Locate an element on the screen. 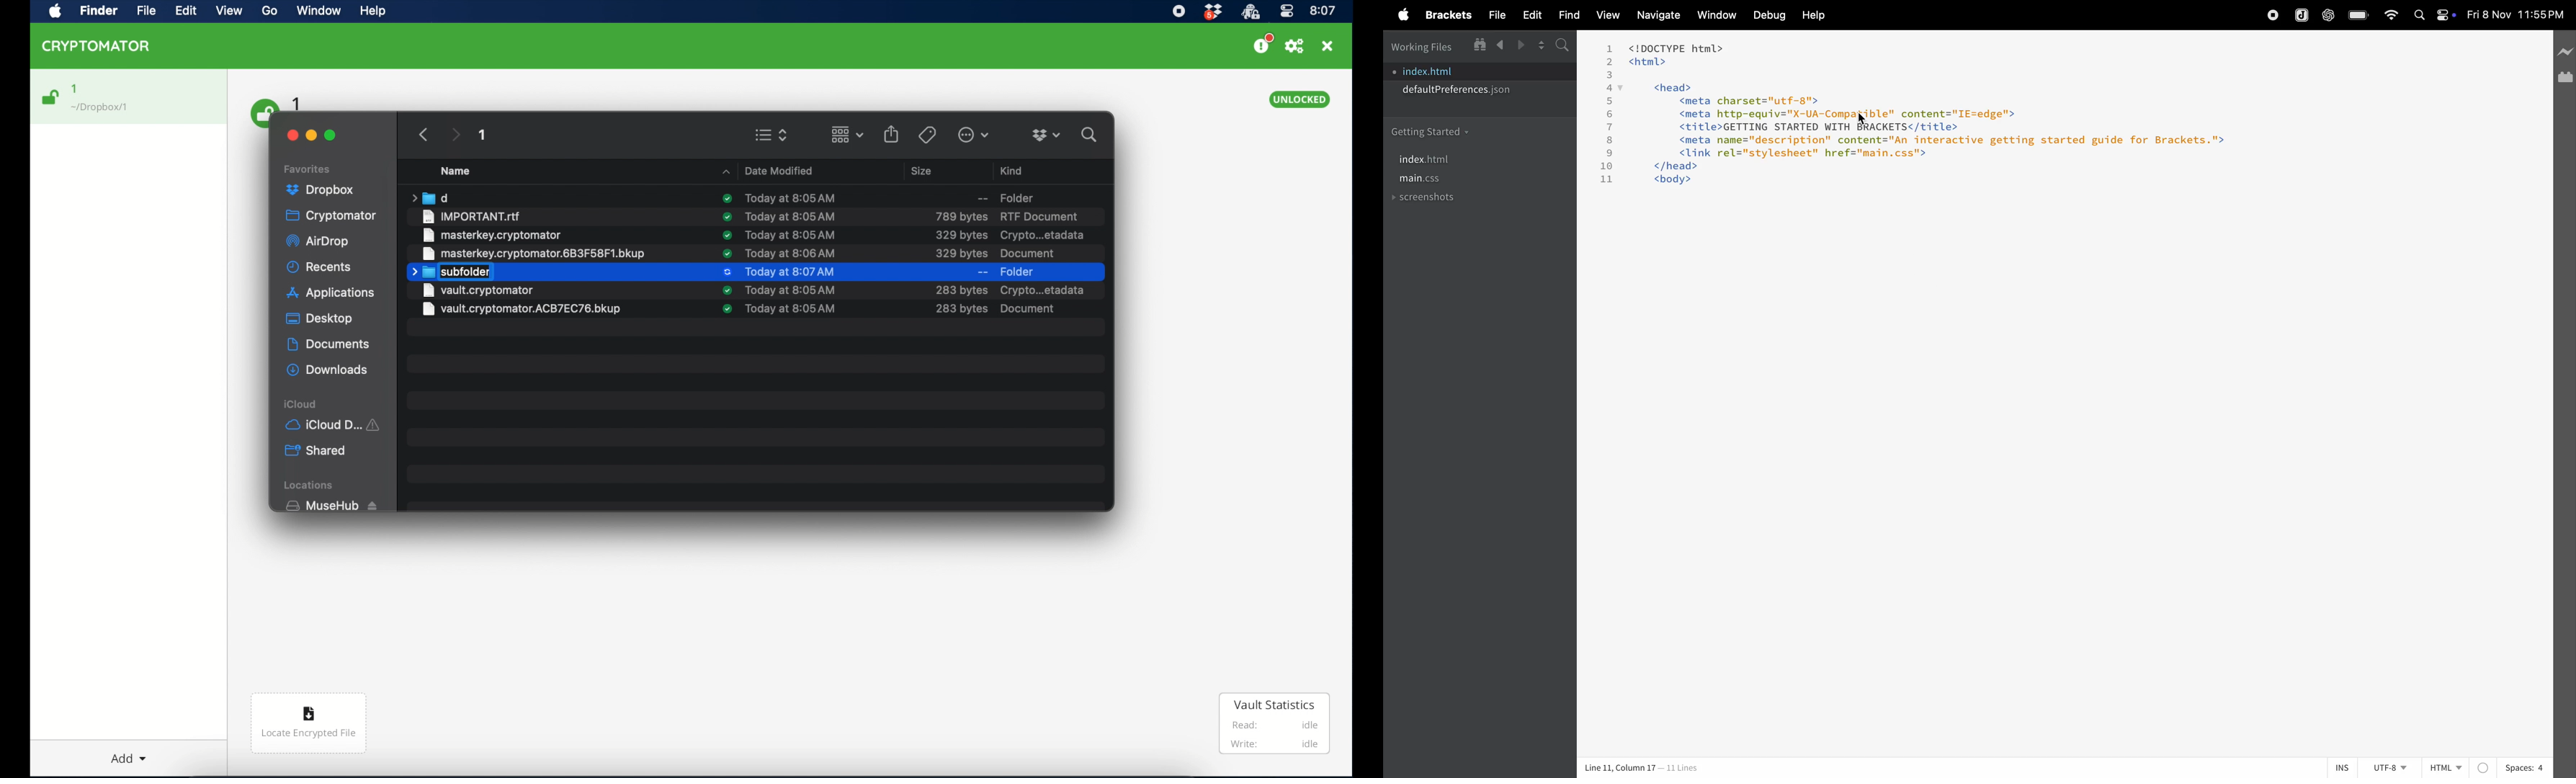 The image size is (2576, 784). find is located at coordinates (1567, 15).